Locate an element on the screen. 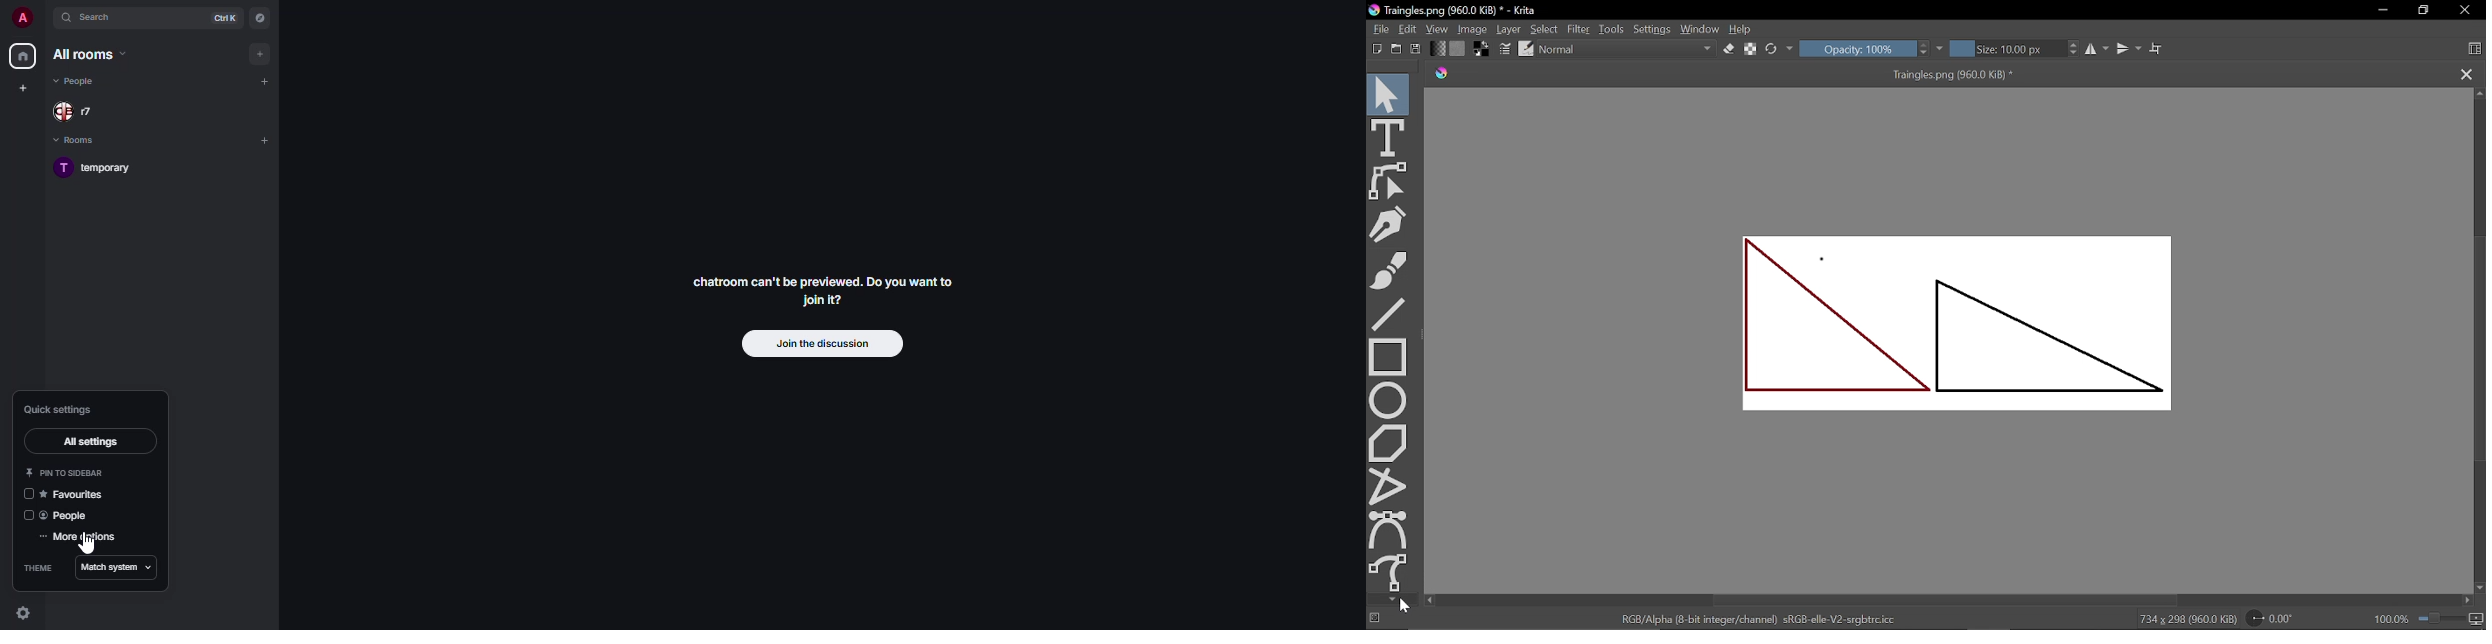 This screenshot has width=2492, height=644. Move down in tools is located at coordinates (1394, 599).